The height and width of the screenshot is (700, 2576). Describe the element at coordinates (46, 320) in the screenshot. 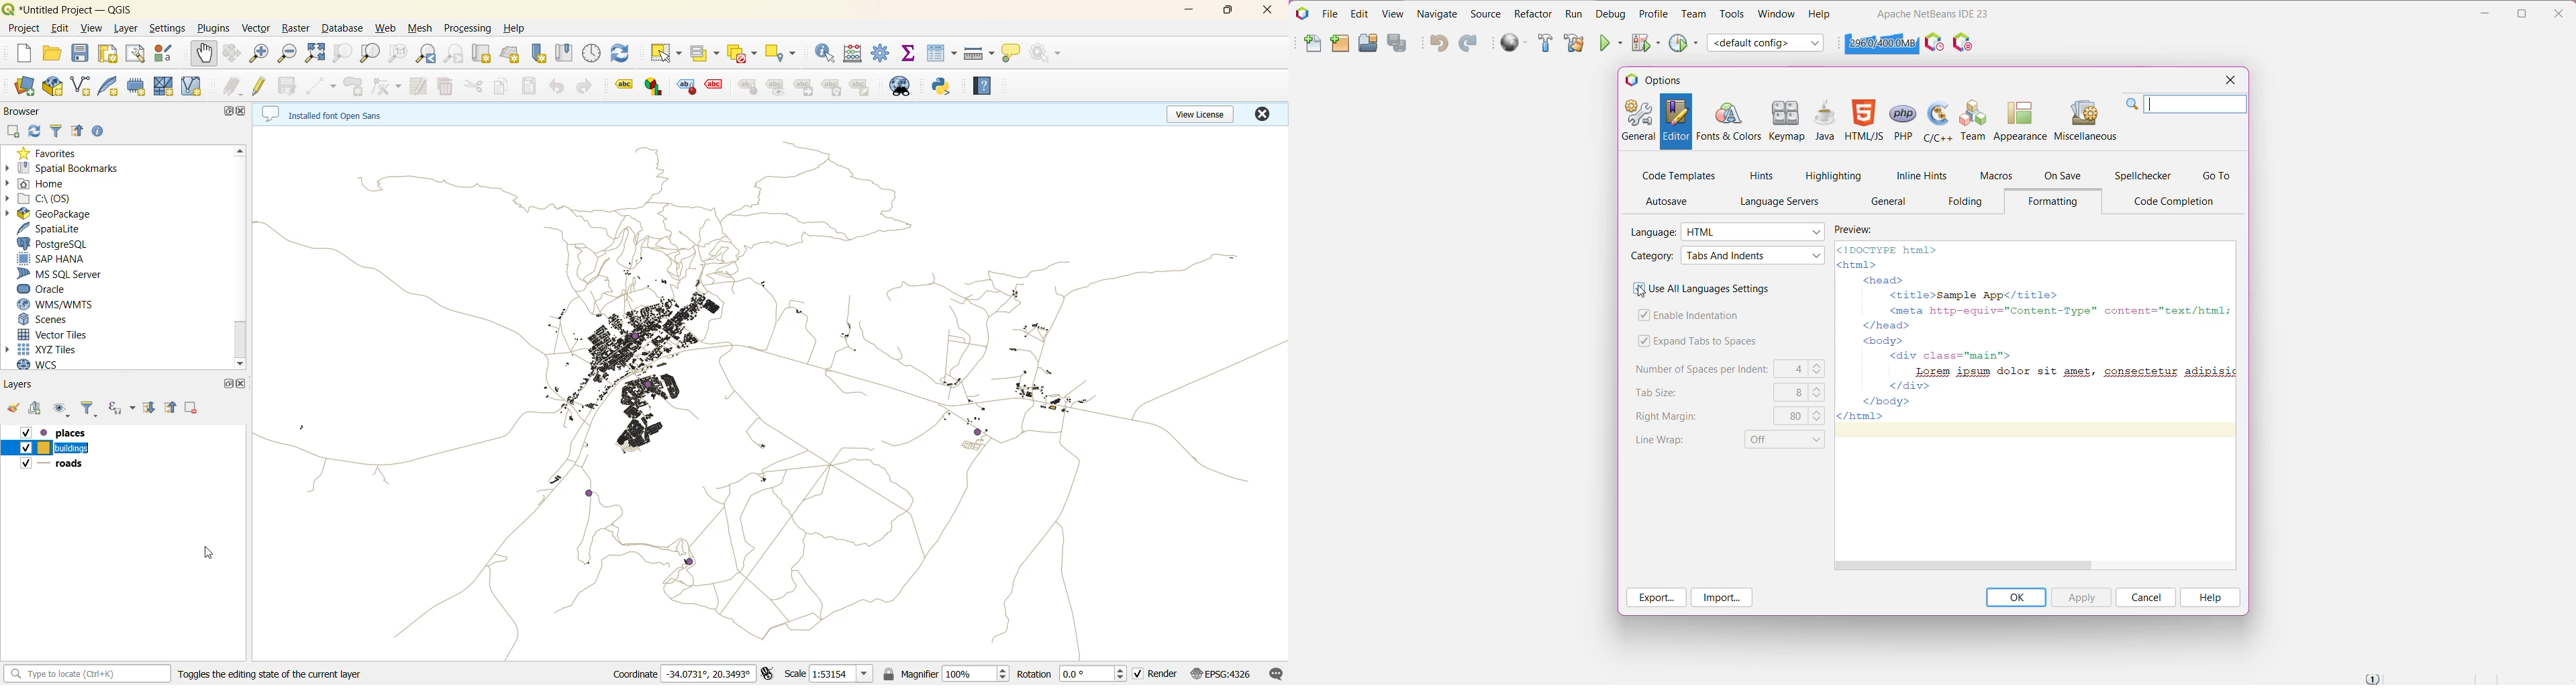

I see `scenes` at that location.